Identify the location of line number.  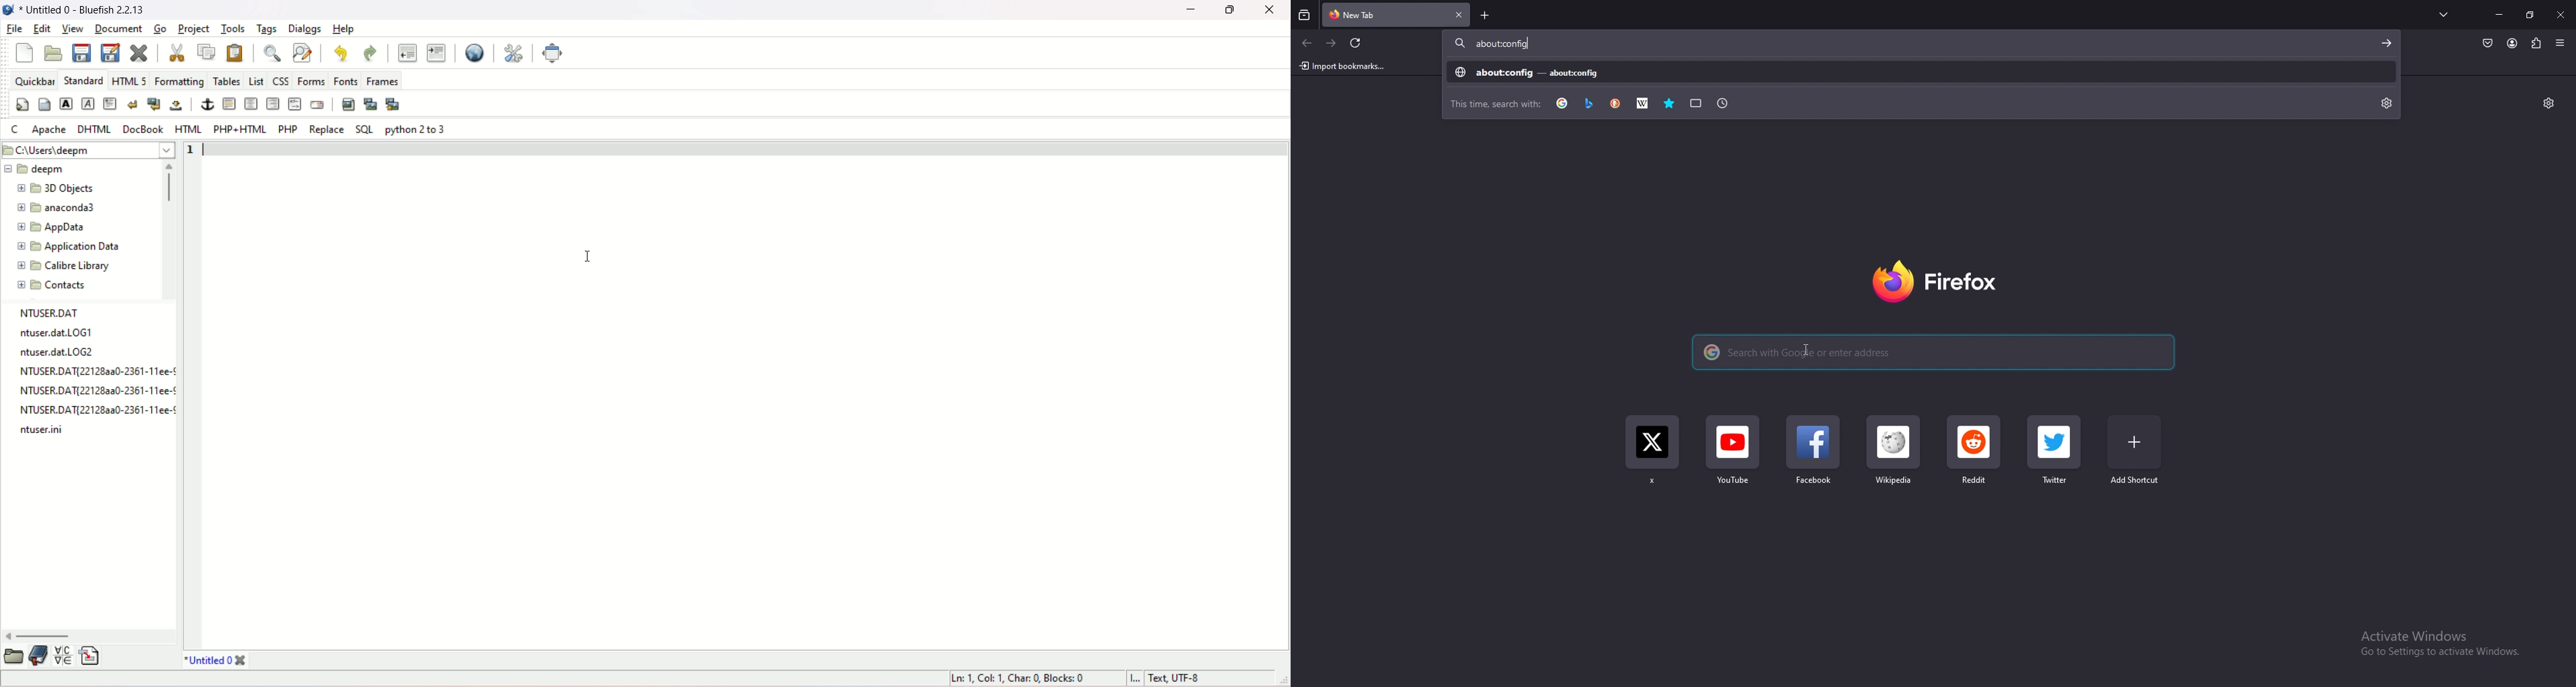
(189, 149).